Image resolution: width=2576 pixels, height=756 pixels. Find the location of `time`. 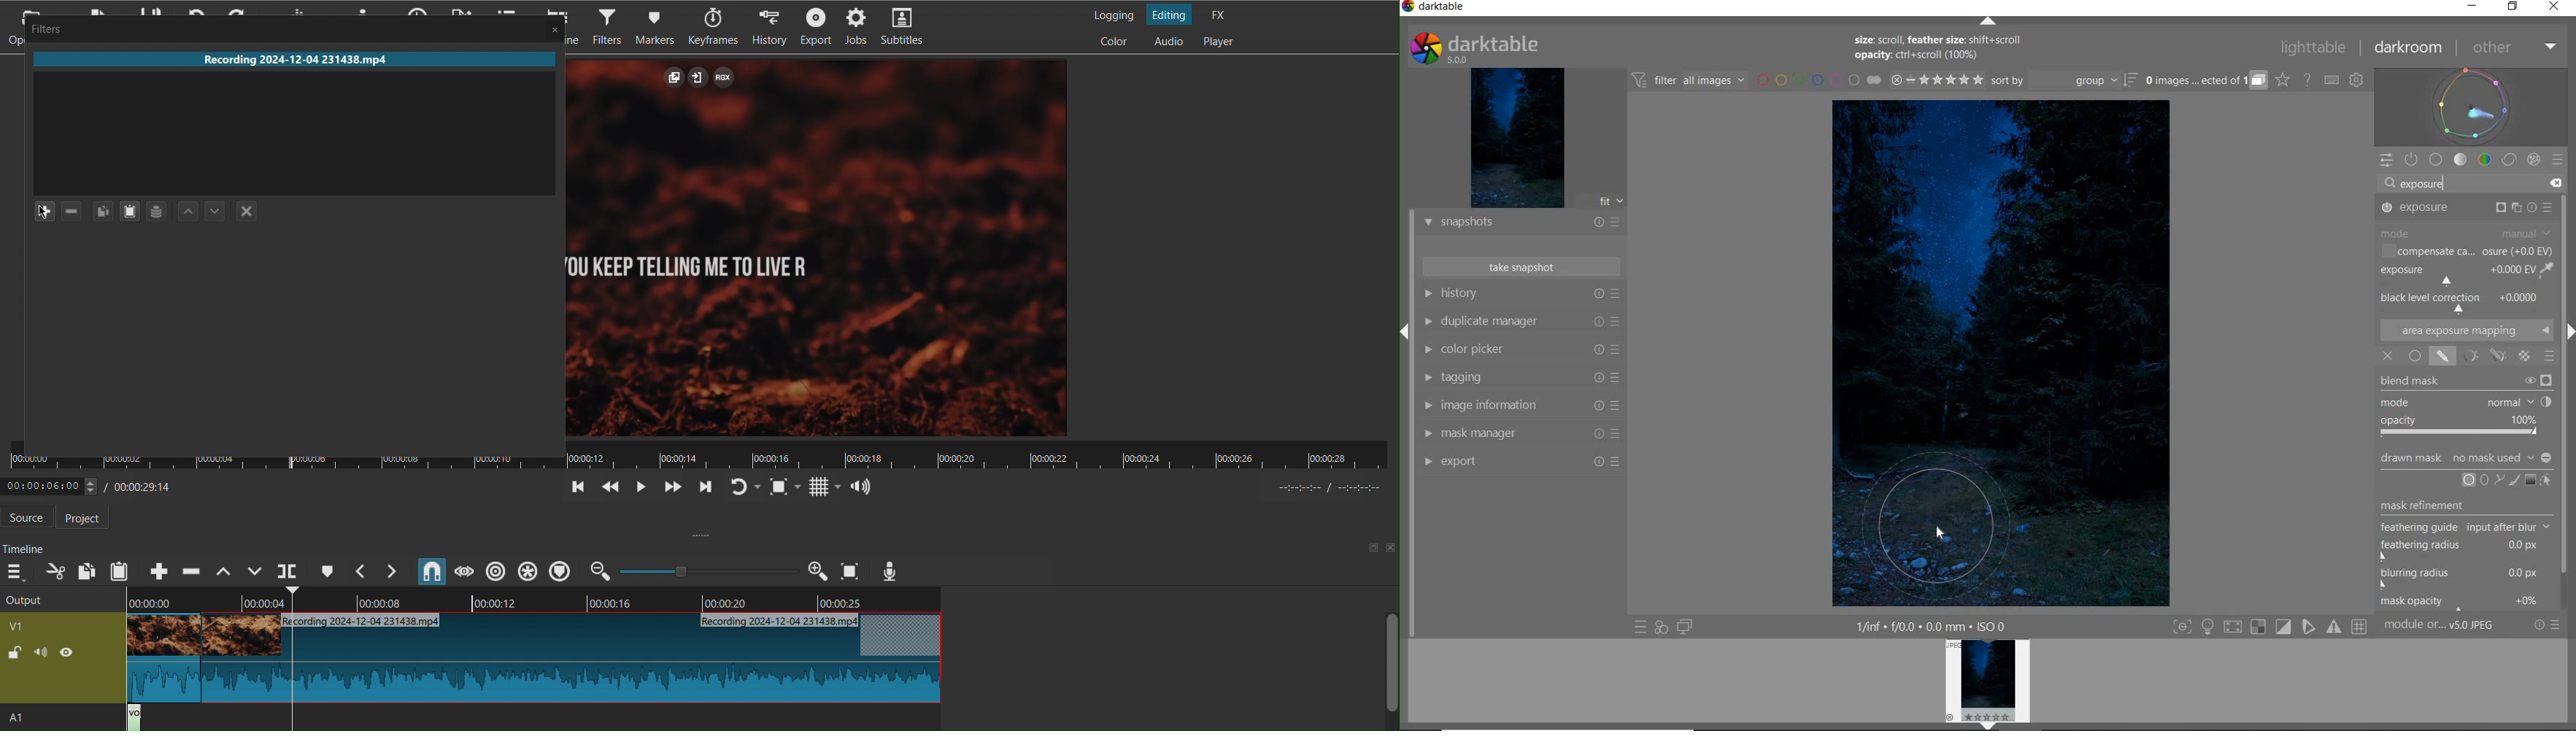

time is located at coordinates (1327, 489).